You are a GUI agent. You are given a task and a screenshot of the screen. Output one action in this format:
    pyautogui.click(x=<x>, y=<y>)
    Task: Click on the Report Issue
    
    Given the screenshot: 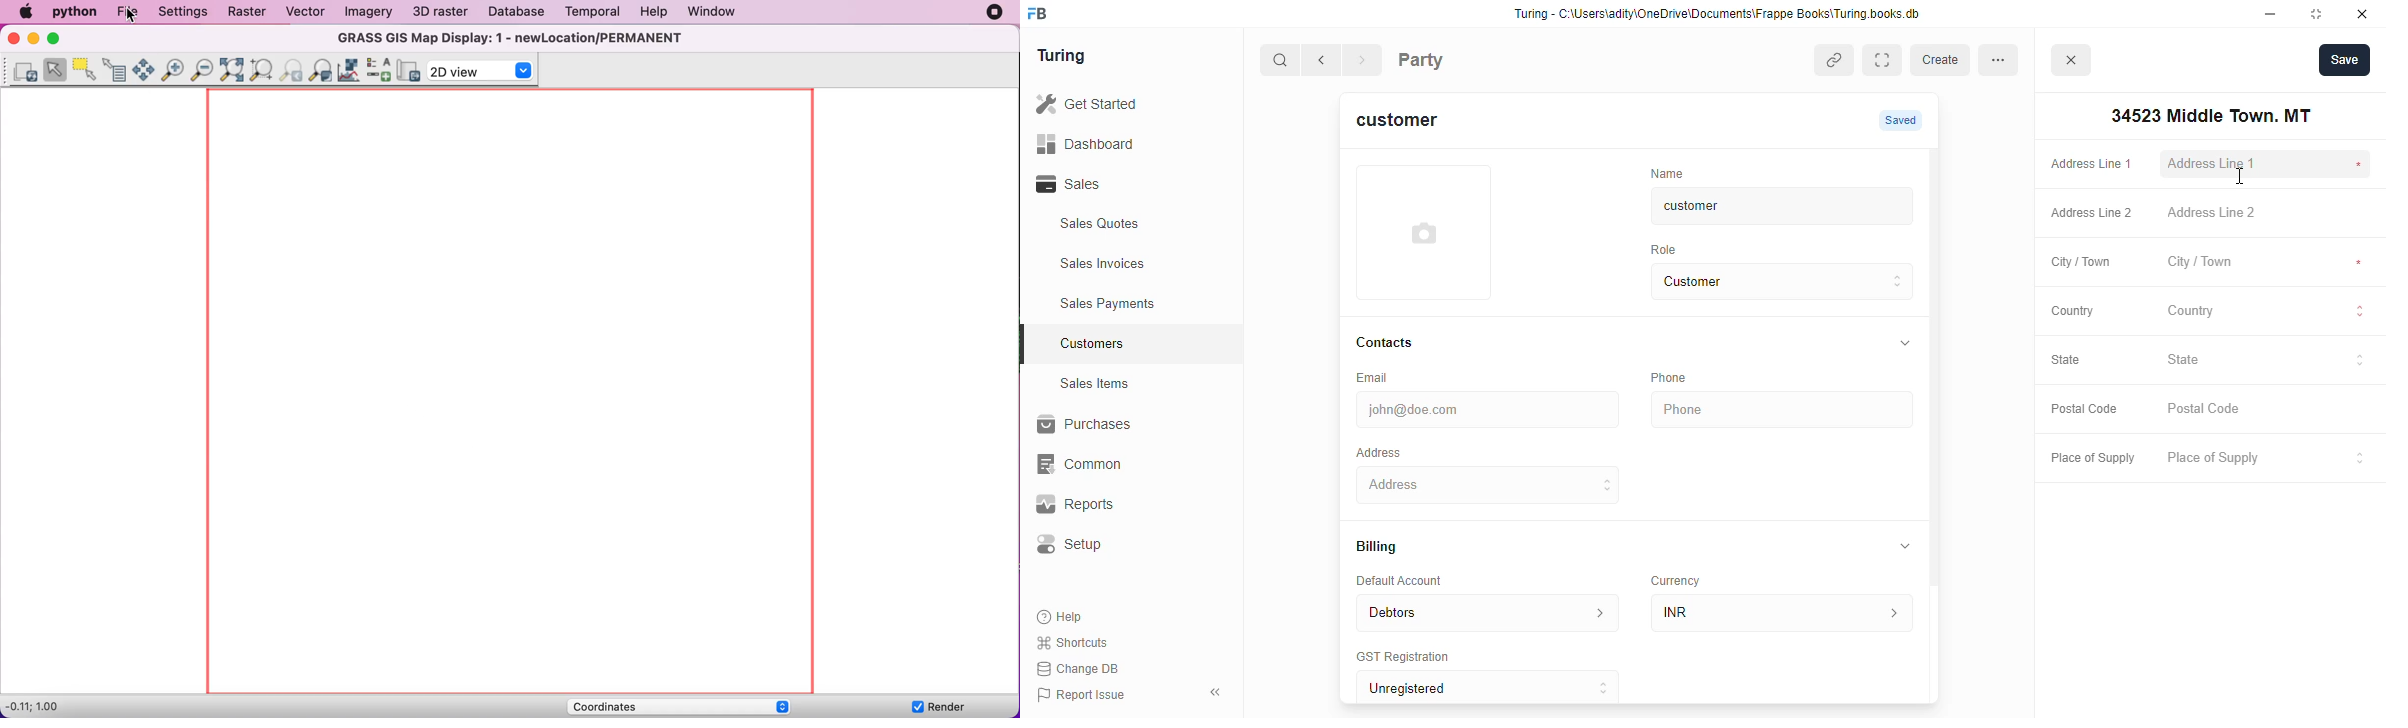 What is the action you would take?
    pyautogui.click(x=1085, y=693)
    